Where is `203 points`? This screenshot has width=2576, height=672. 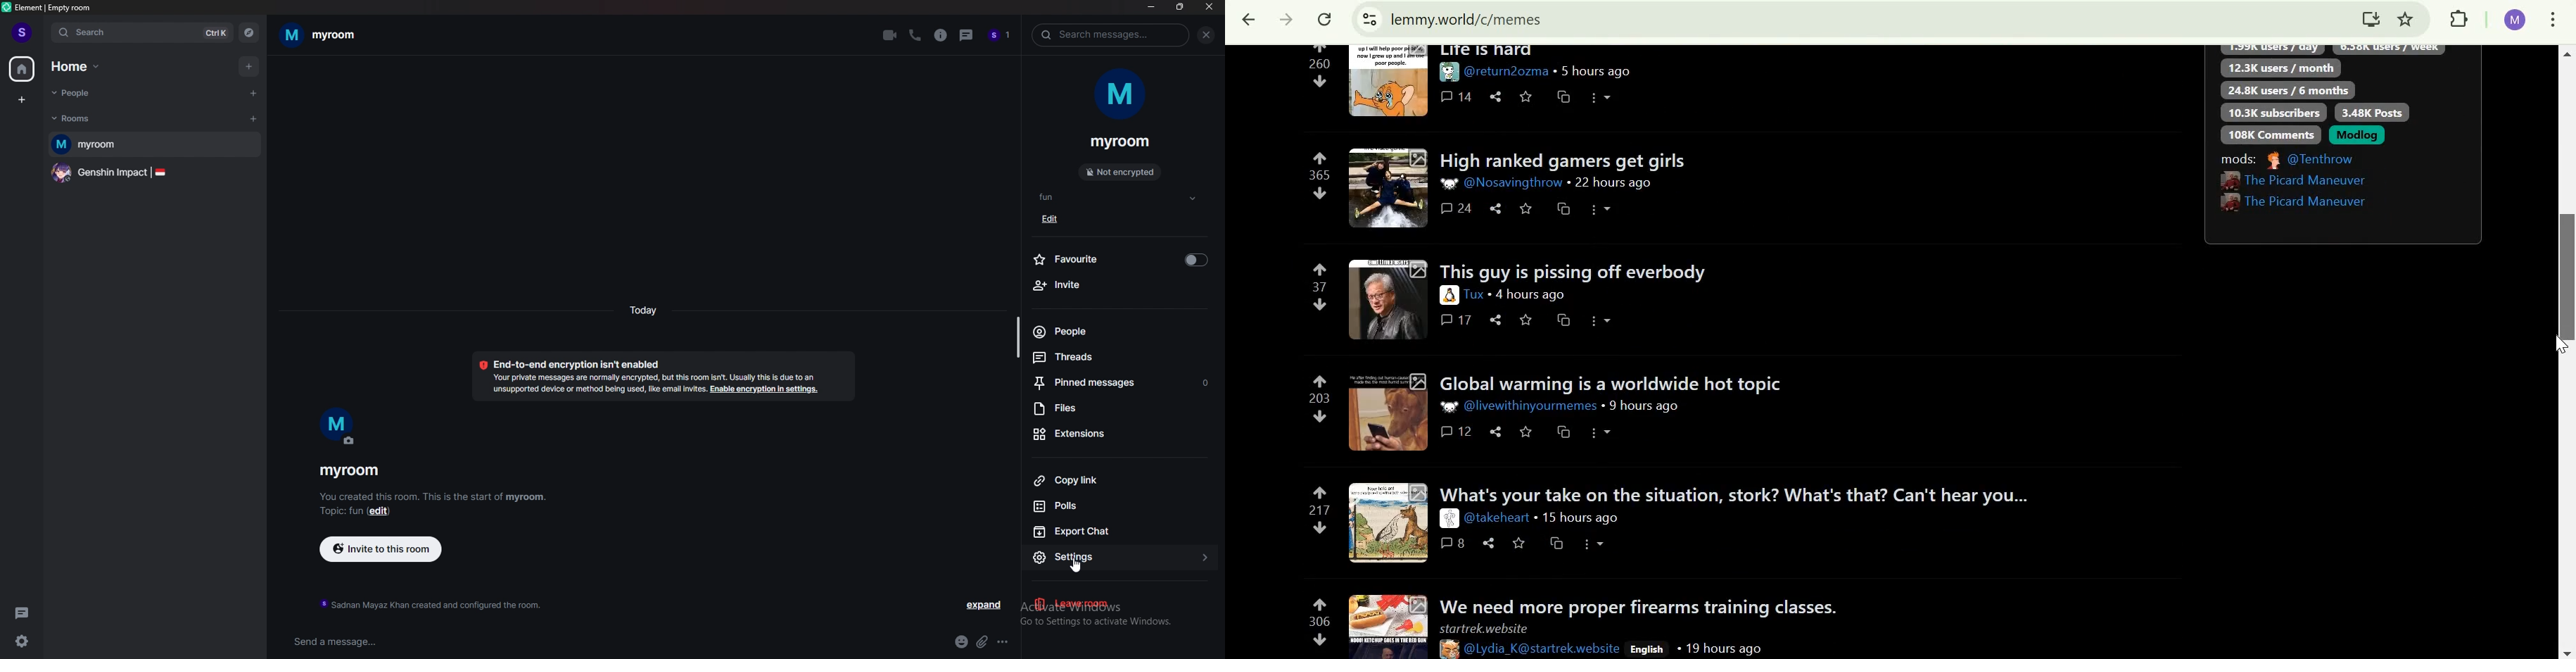 203 points is located at coordinates (1318, 398).